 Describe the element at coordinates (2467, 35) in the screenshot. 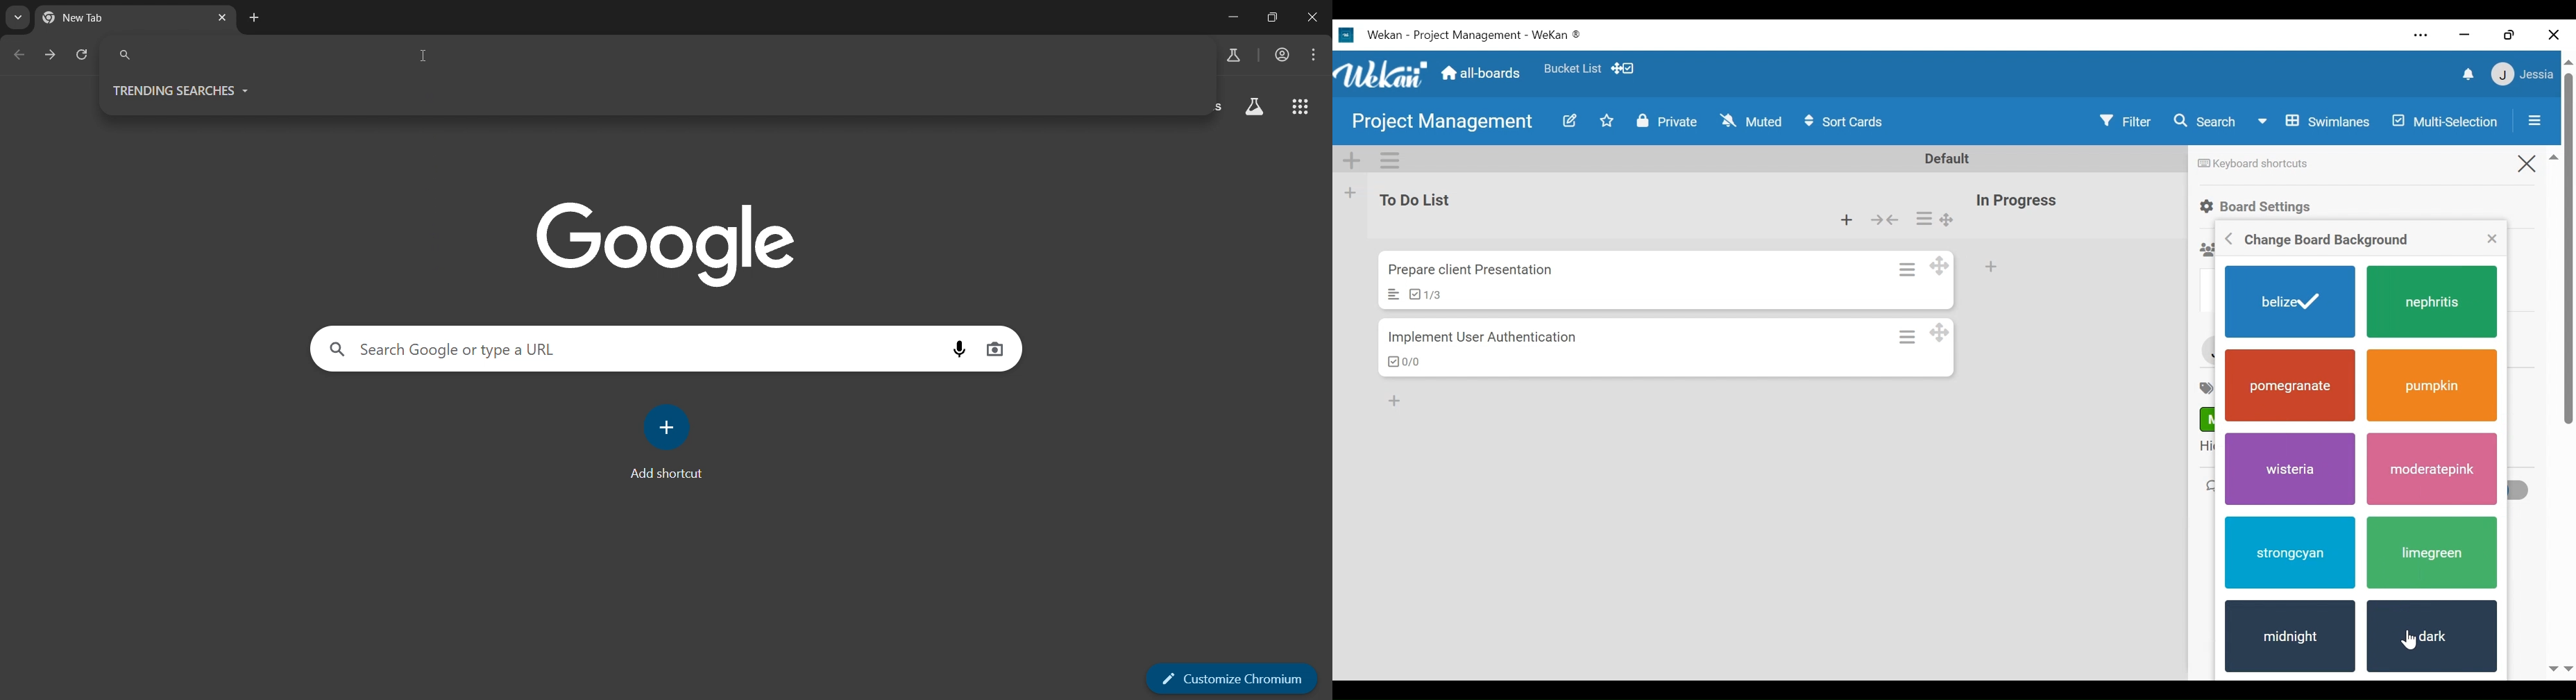

I see `close` at that location.